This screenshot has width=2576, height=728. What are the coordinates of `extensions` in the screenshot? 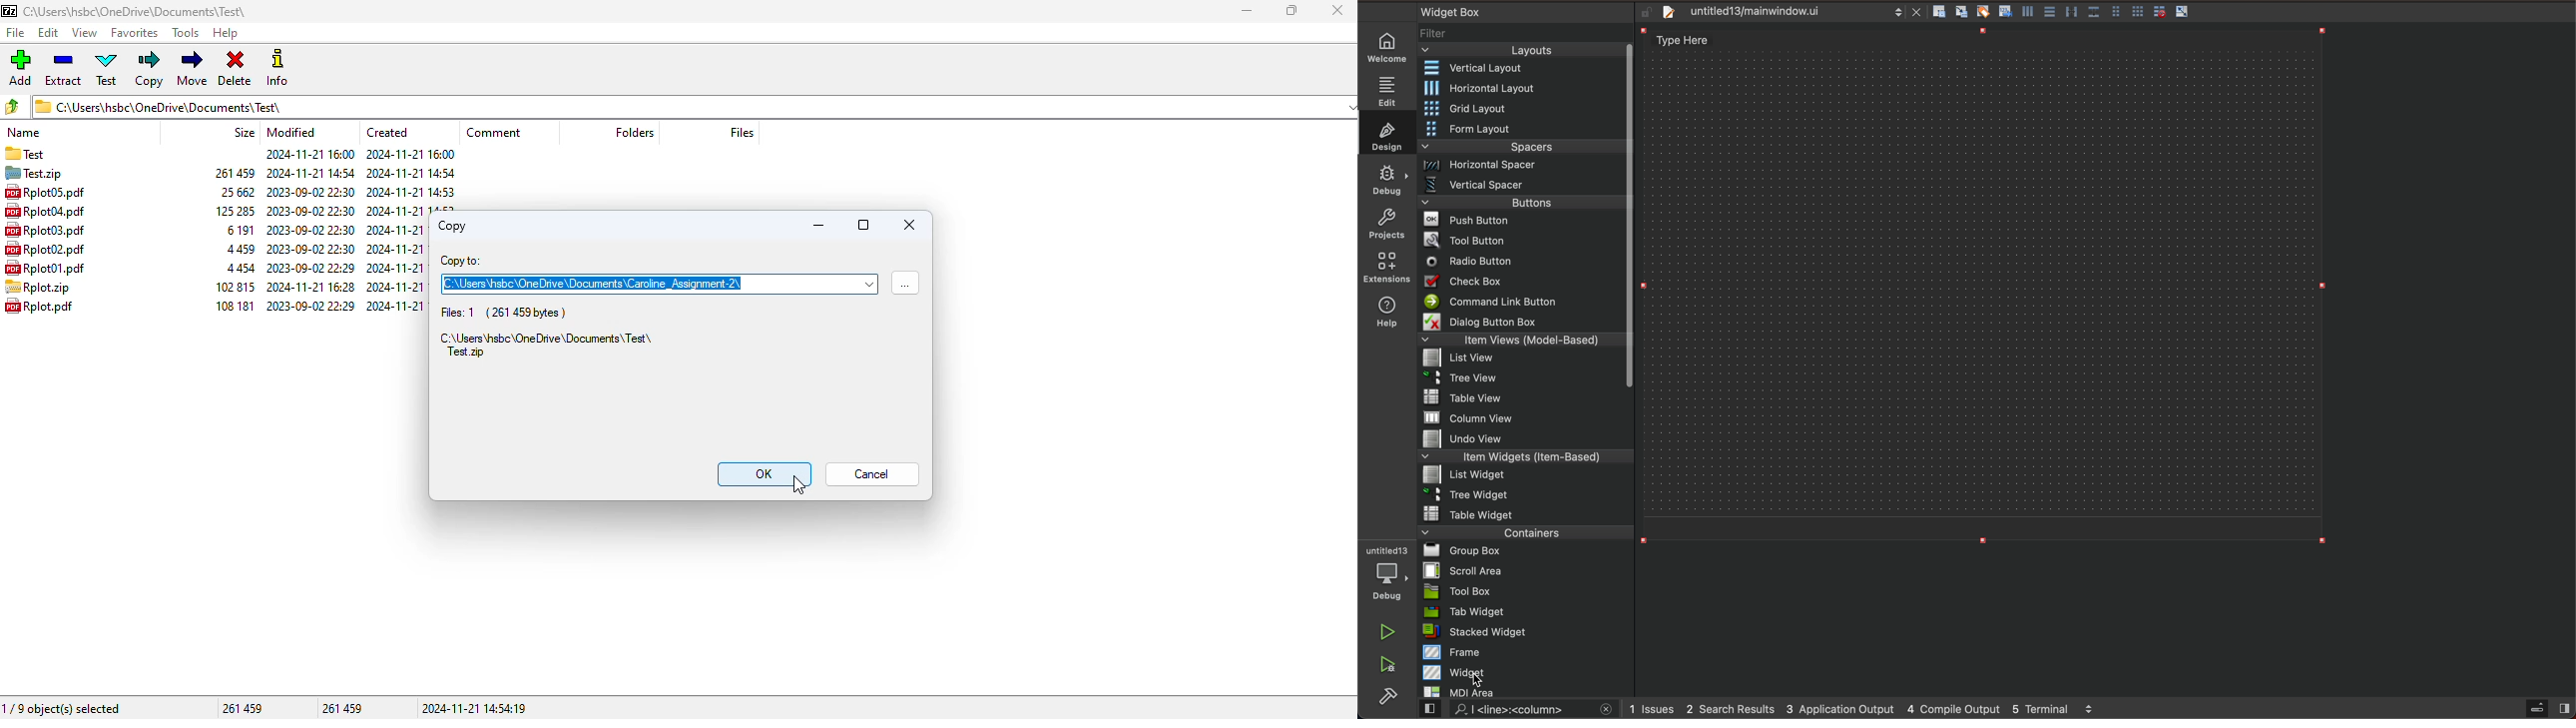 It's located at (1388, 267).